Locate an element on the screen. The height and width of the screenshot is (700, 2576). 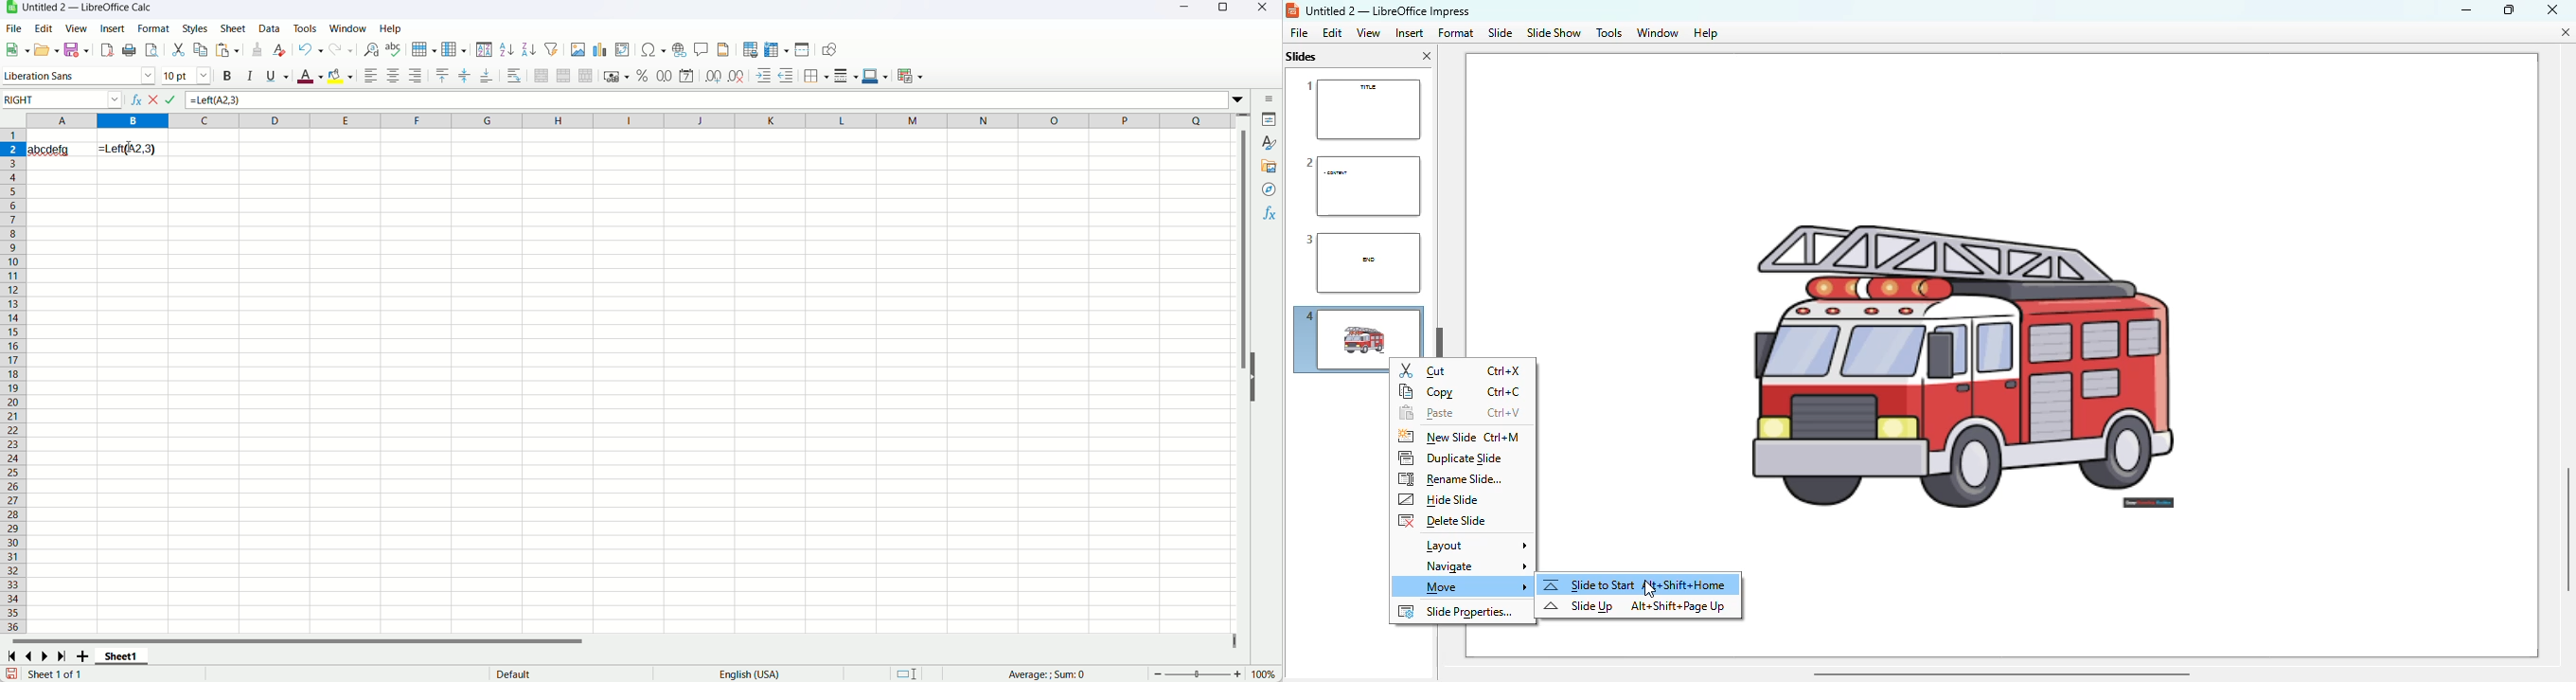
zoom in is located at coordinates (1238, 674).